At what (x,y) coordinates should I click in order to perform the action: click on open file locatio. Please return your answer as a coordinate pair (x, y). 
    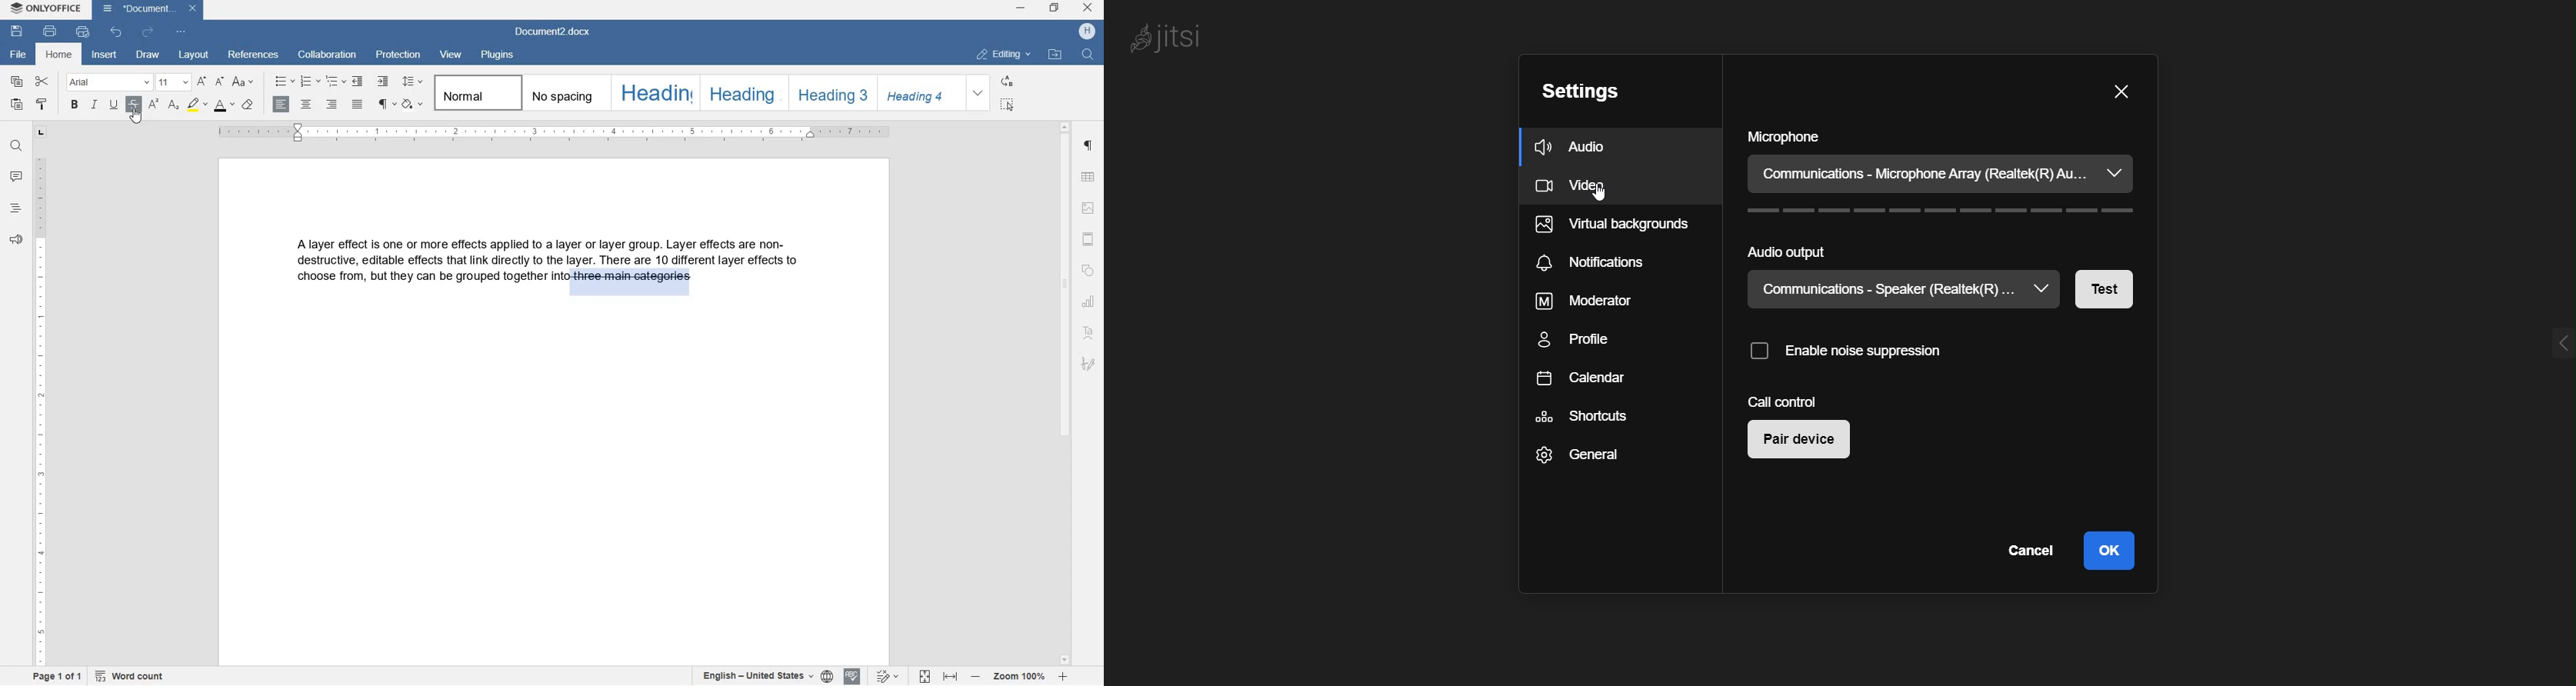
    Looking at the image, I should click on (1055, 55).